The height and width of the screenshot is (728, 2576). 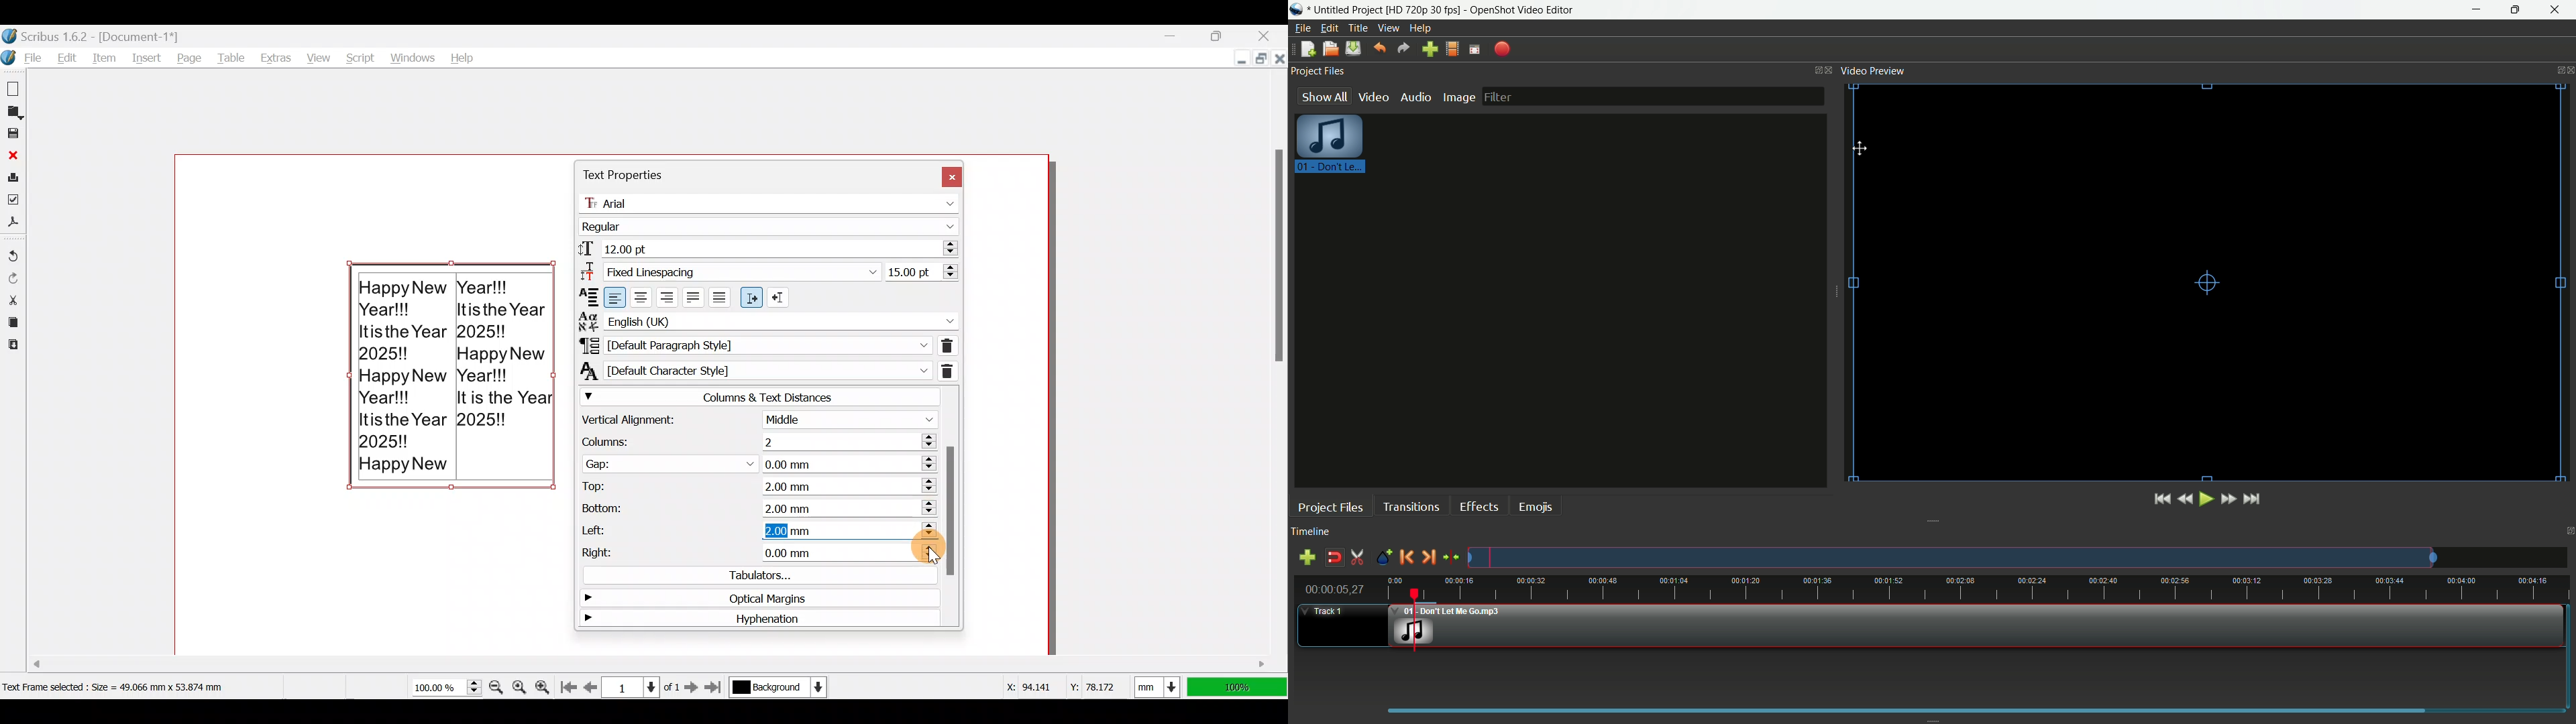 What do you see at coordinates (13, 250) in the screenshot?
I see `Undo` at bounding box center [13, 250].